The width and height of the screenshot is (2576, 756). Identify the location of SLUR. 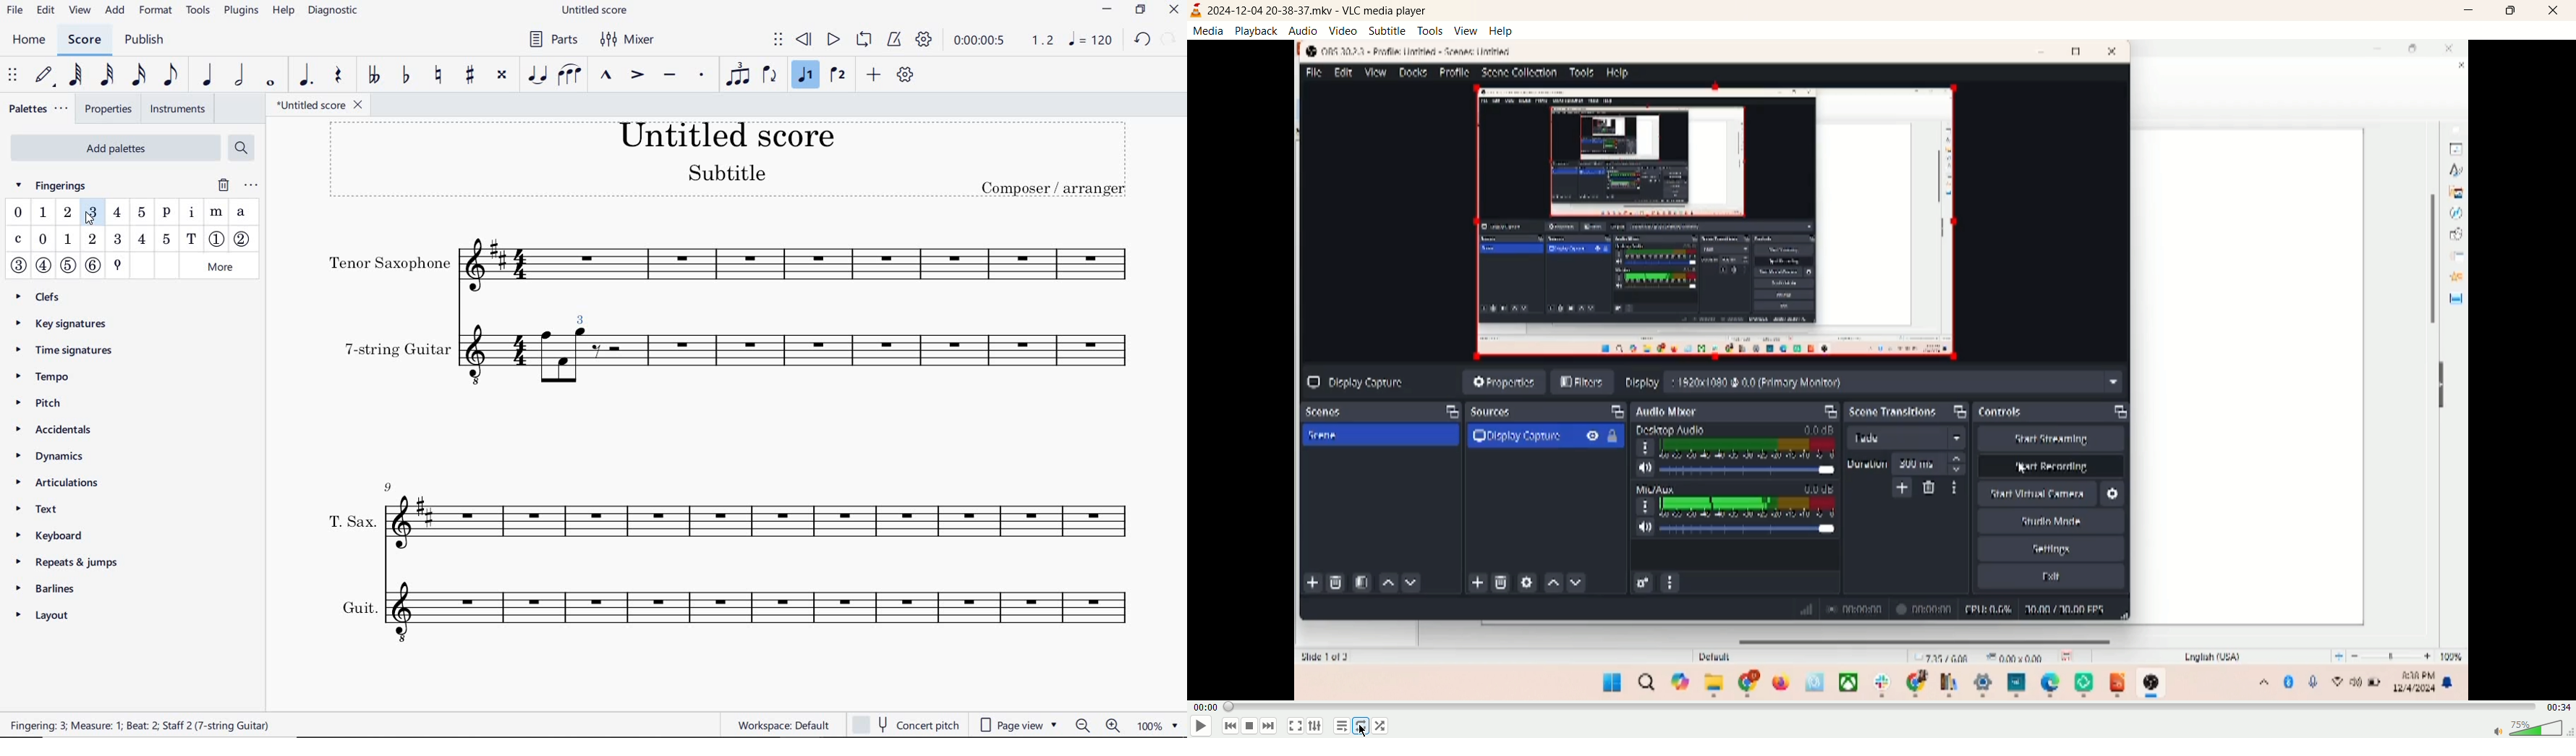
(568, 76).